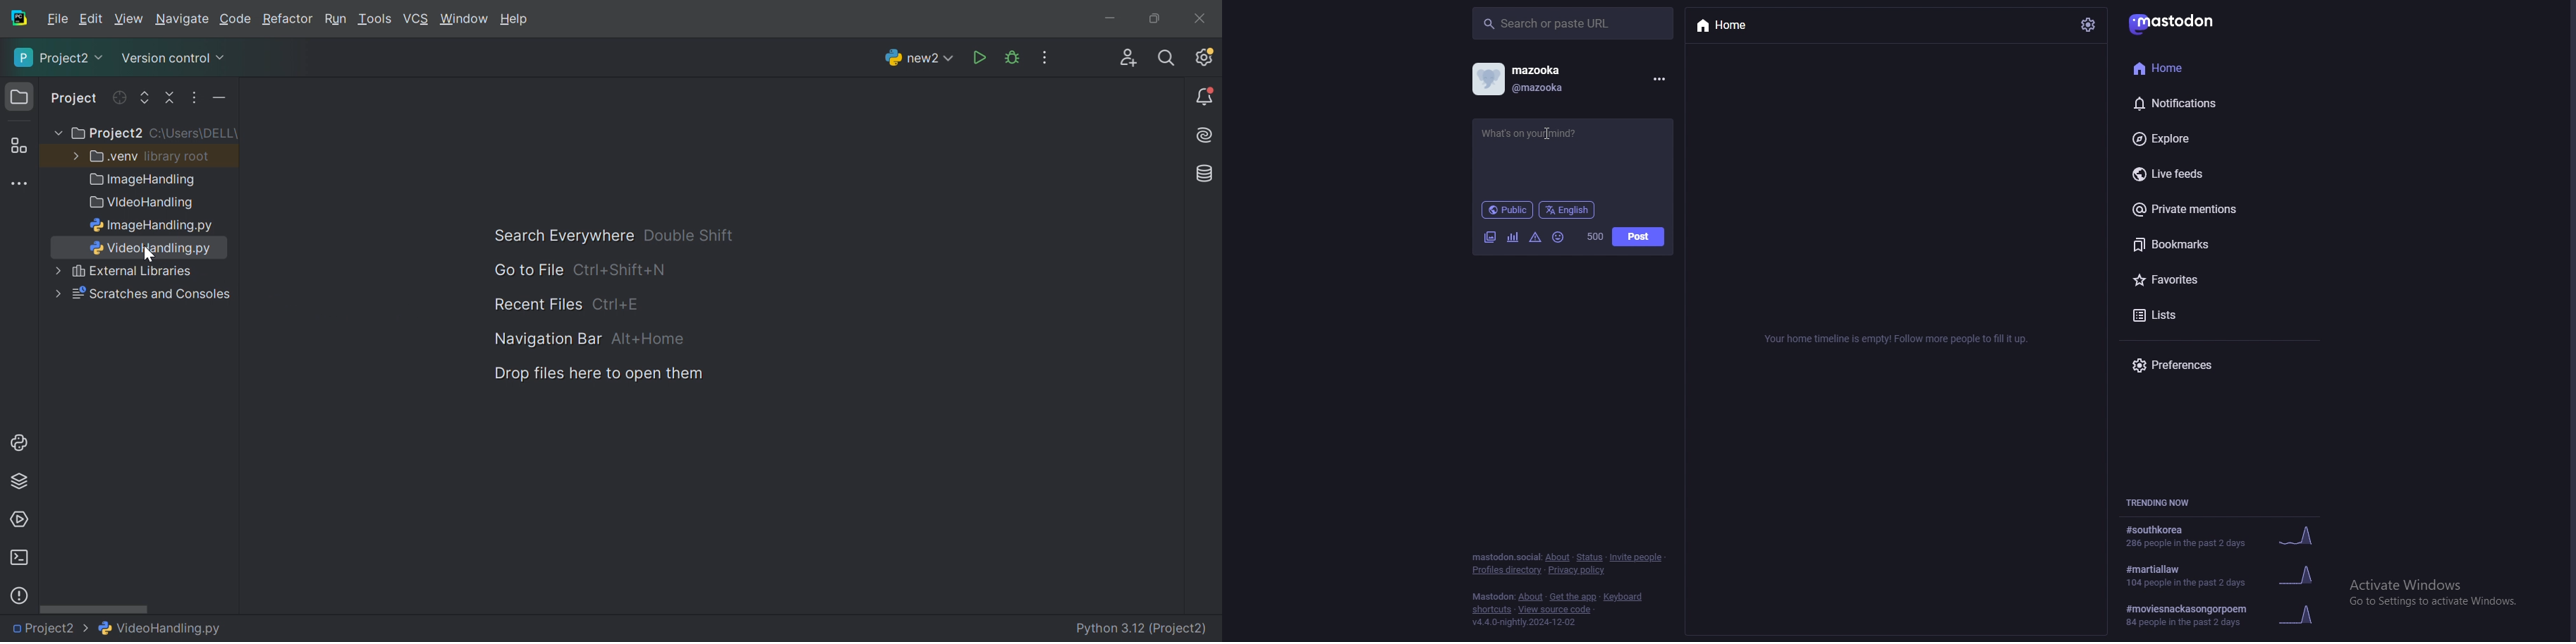 The width and height of the screenshot is (2576, 644). What do you see at coordinates (1596, 236) in the screenshot?
I see `word limit` at bounding box center [1596, 236].